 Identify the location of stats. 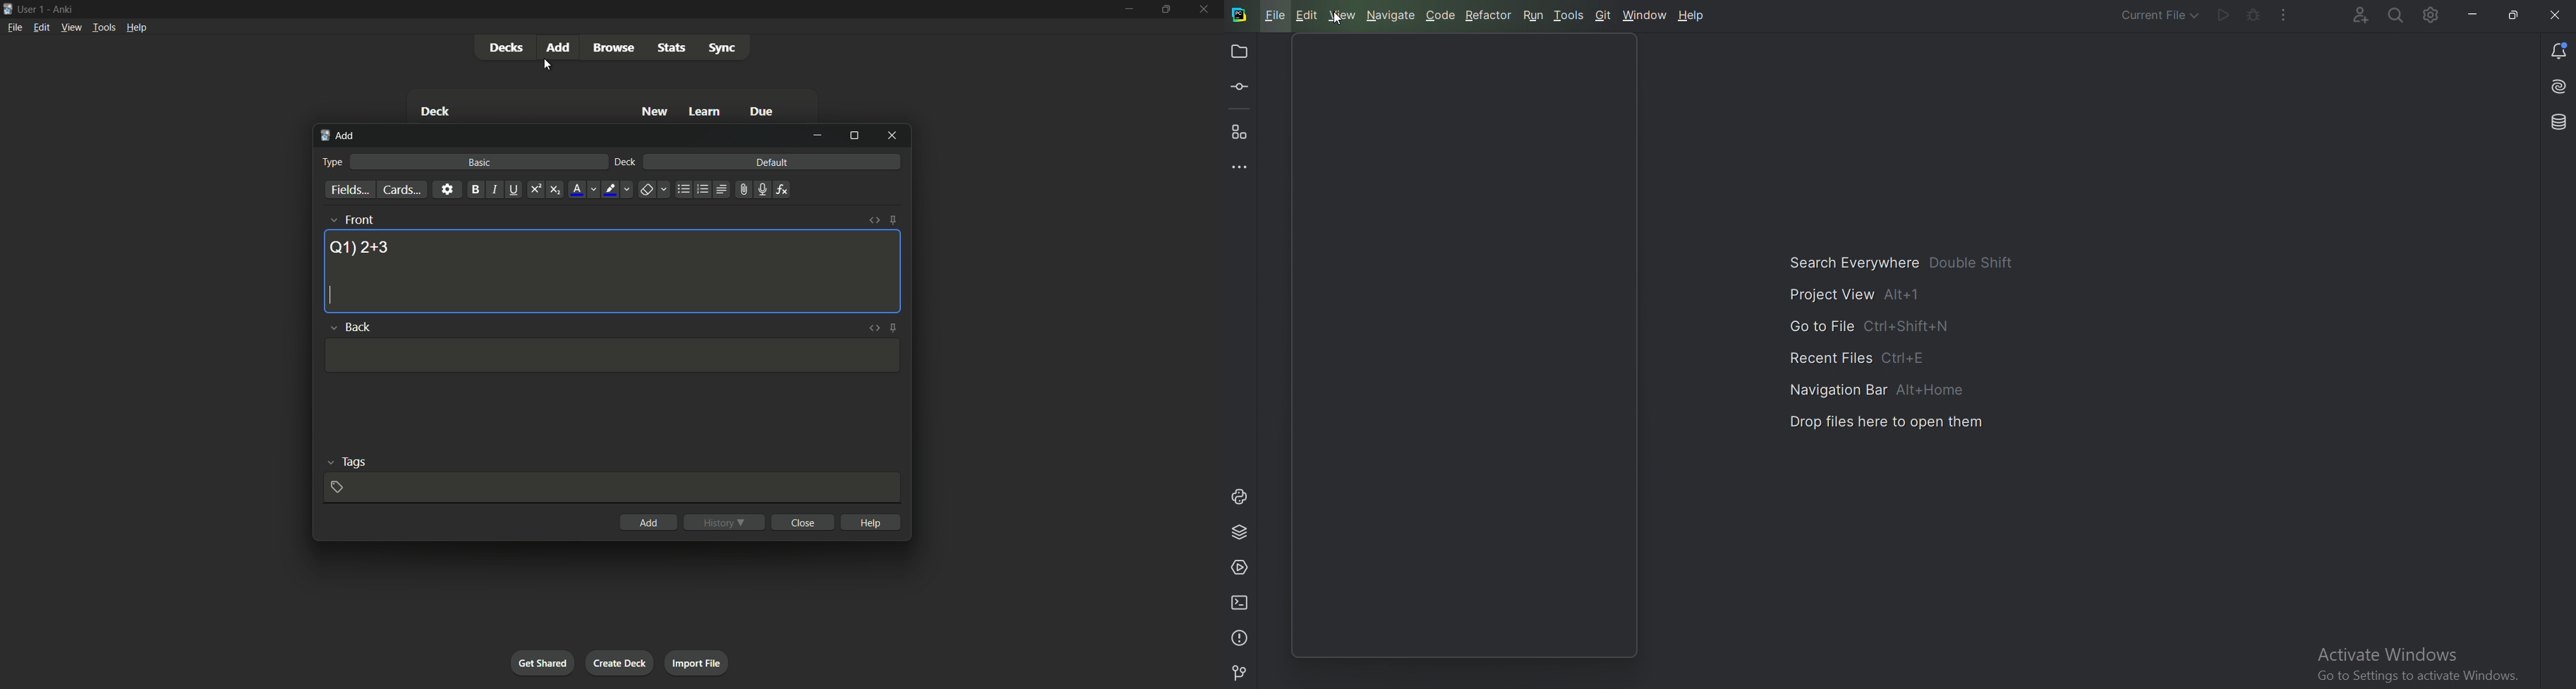
(673, 48).